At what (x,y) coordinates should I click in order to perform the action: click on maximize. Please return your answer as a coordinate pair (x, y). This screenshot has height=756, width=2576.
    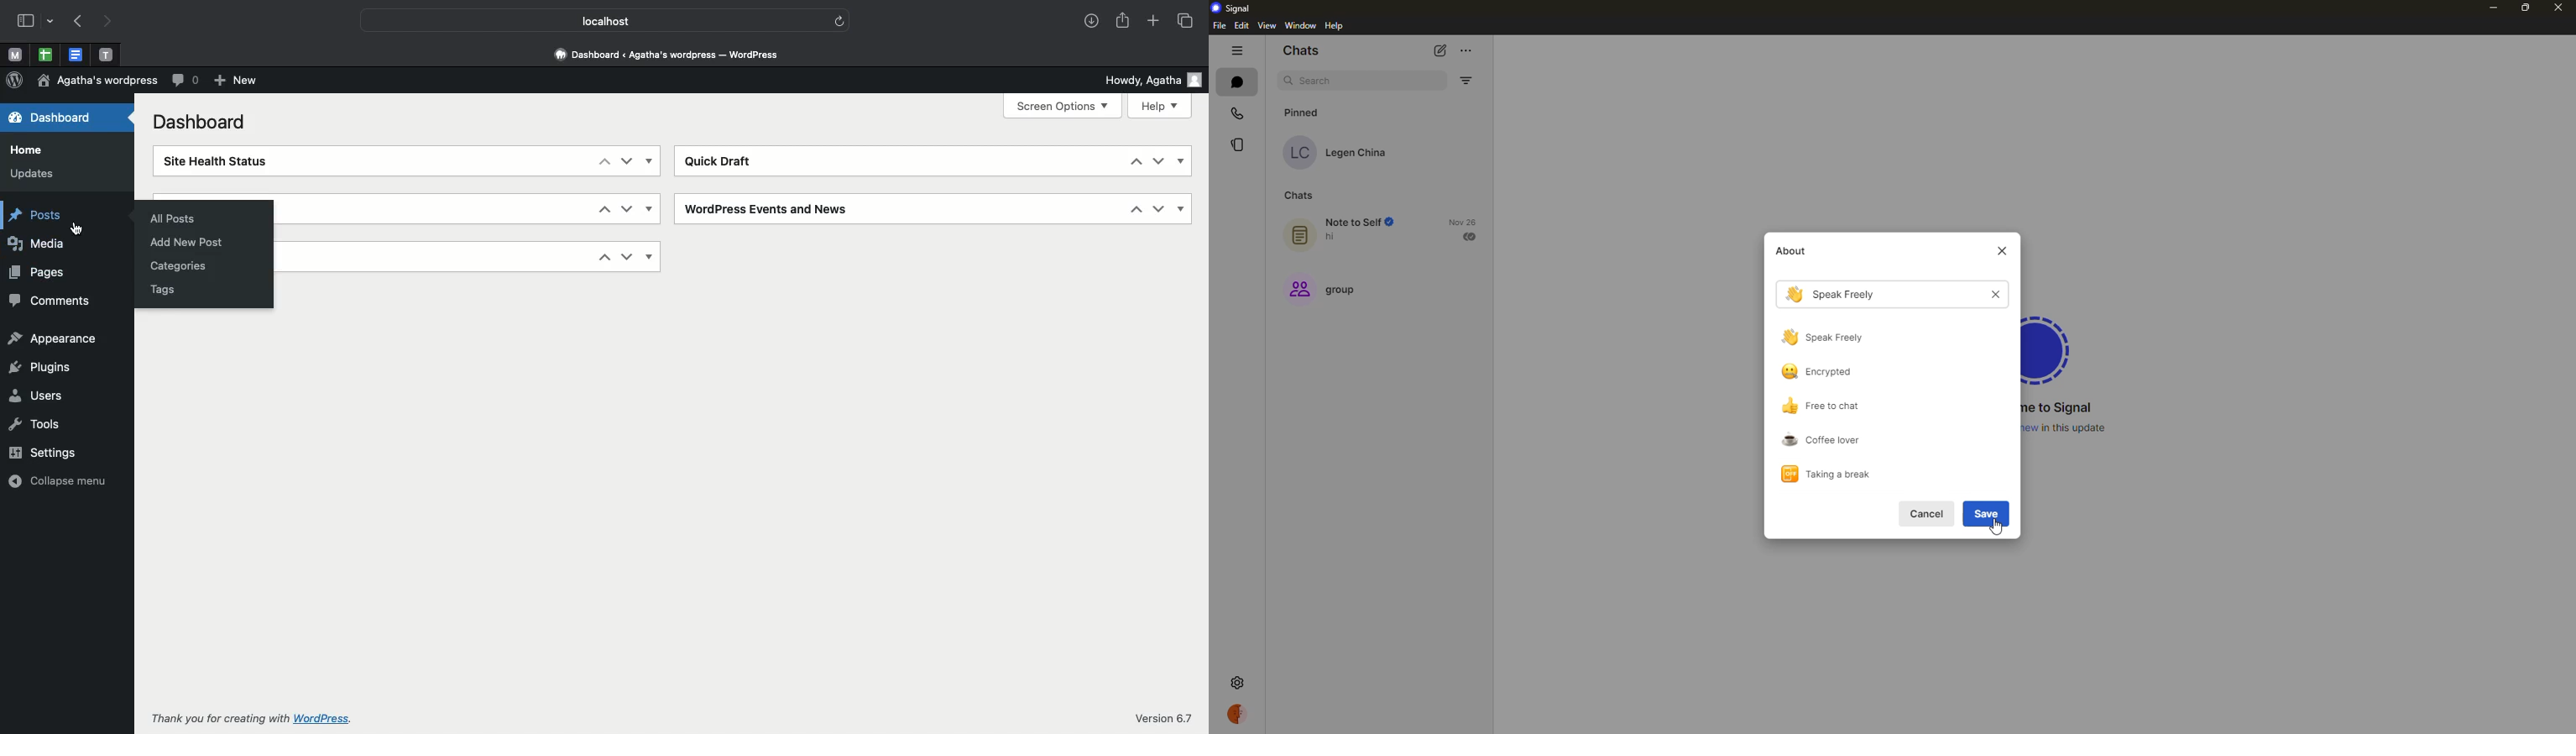
    Looking at the image, I should click on (2523, 9).